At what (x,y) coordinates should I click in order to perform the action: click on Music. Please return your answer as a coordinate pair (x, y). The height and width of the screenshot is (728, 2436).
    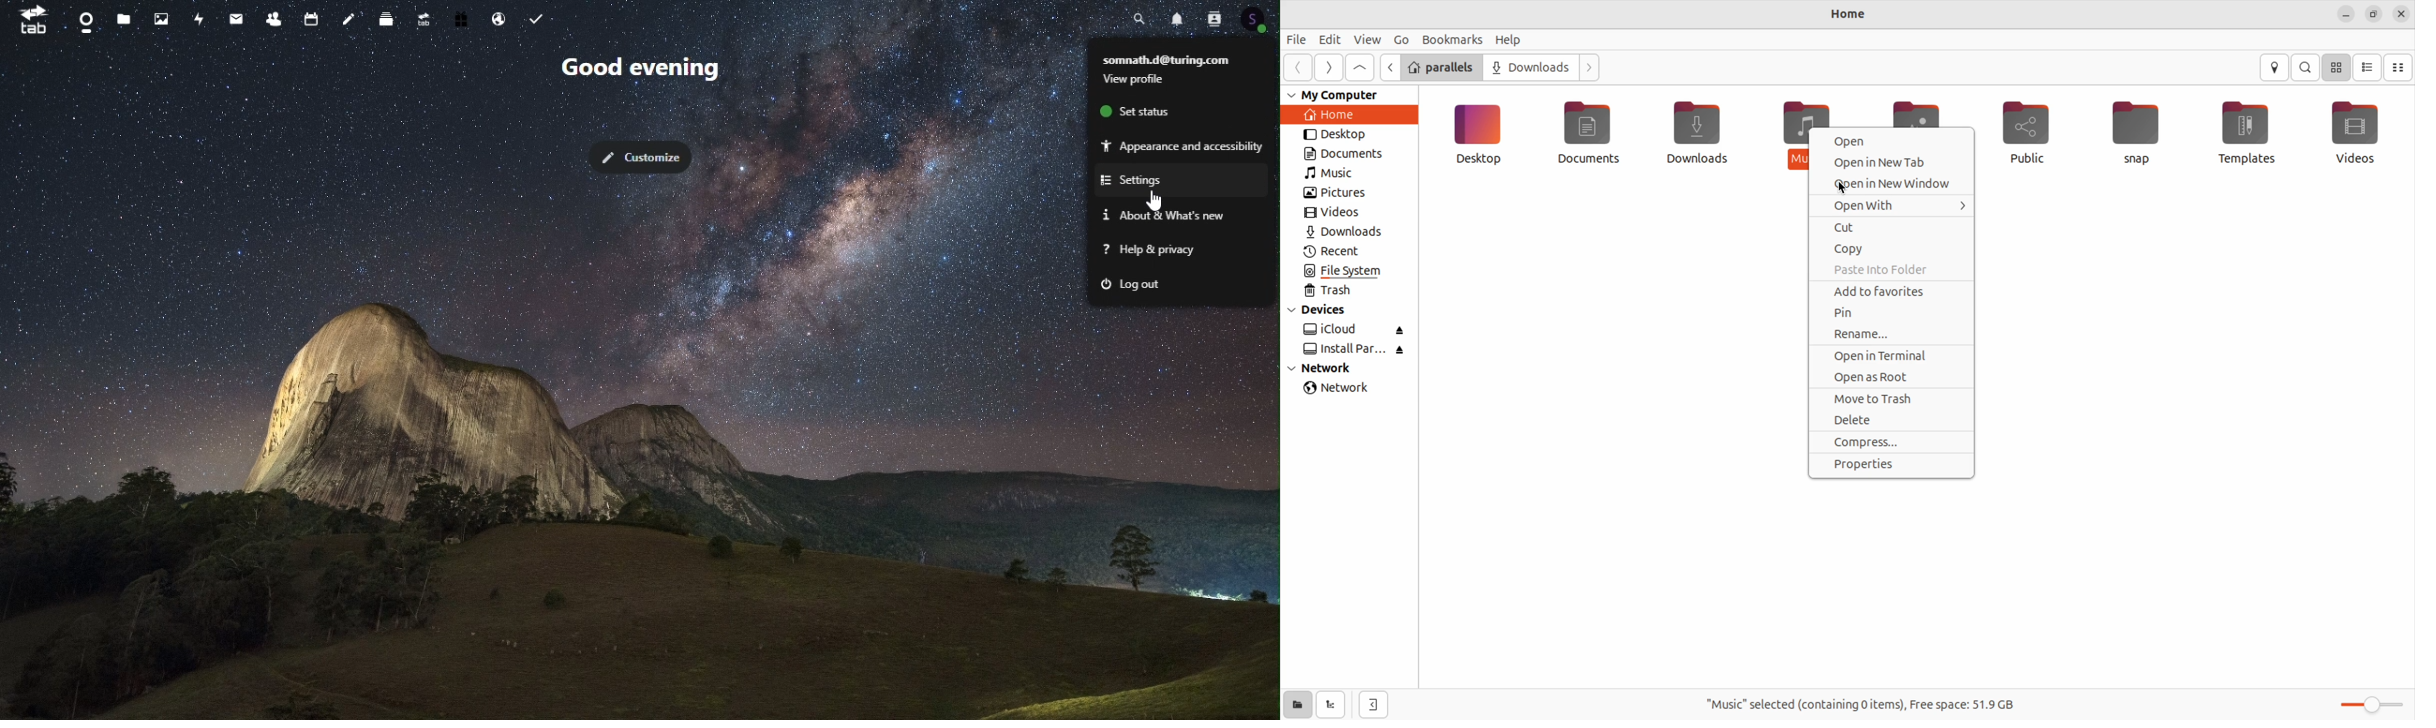
    Looking at the image, I should click on (1791, 133).